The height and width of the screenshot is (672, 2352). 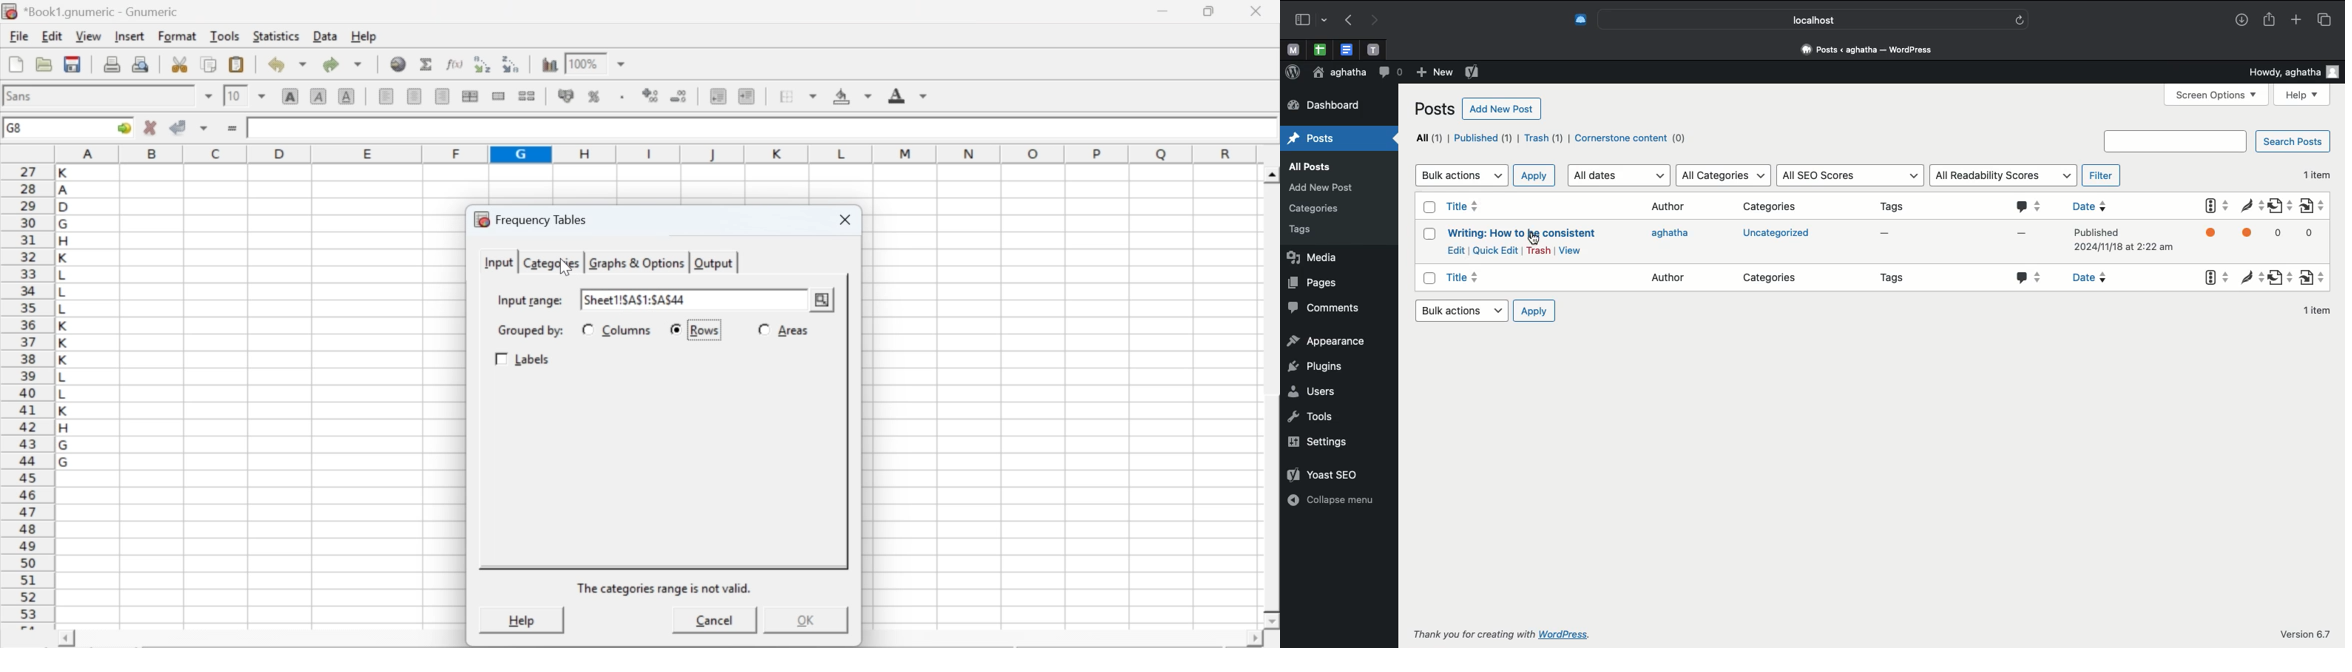 I want to click on decrease number of decimals displayed, so click(x=678, y=97).